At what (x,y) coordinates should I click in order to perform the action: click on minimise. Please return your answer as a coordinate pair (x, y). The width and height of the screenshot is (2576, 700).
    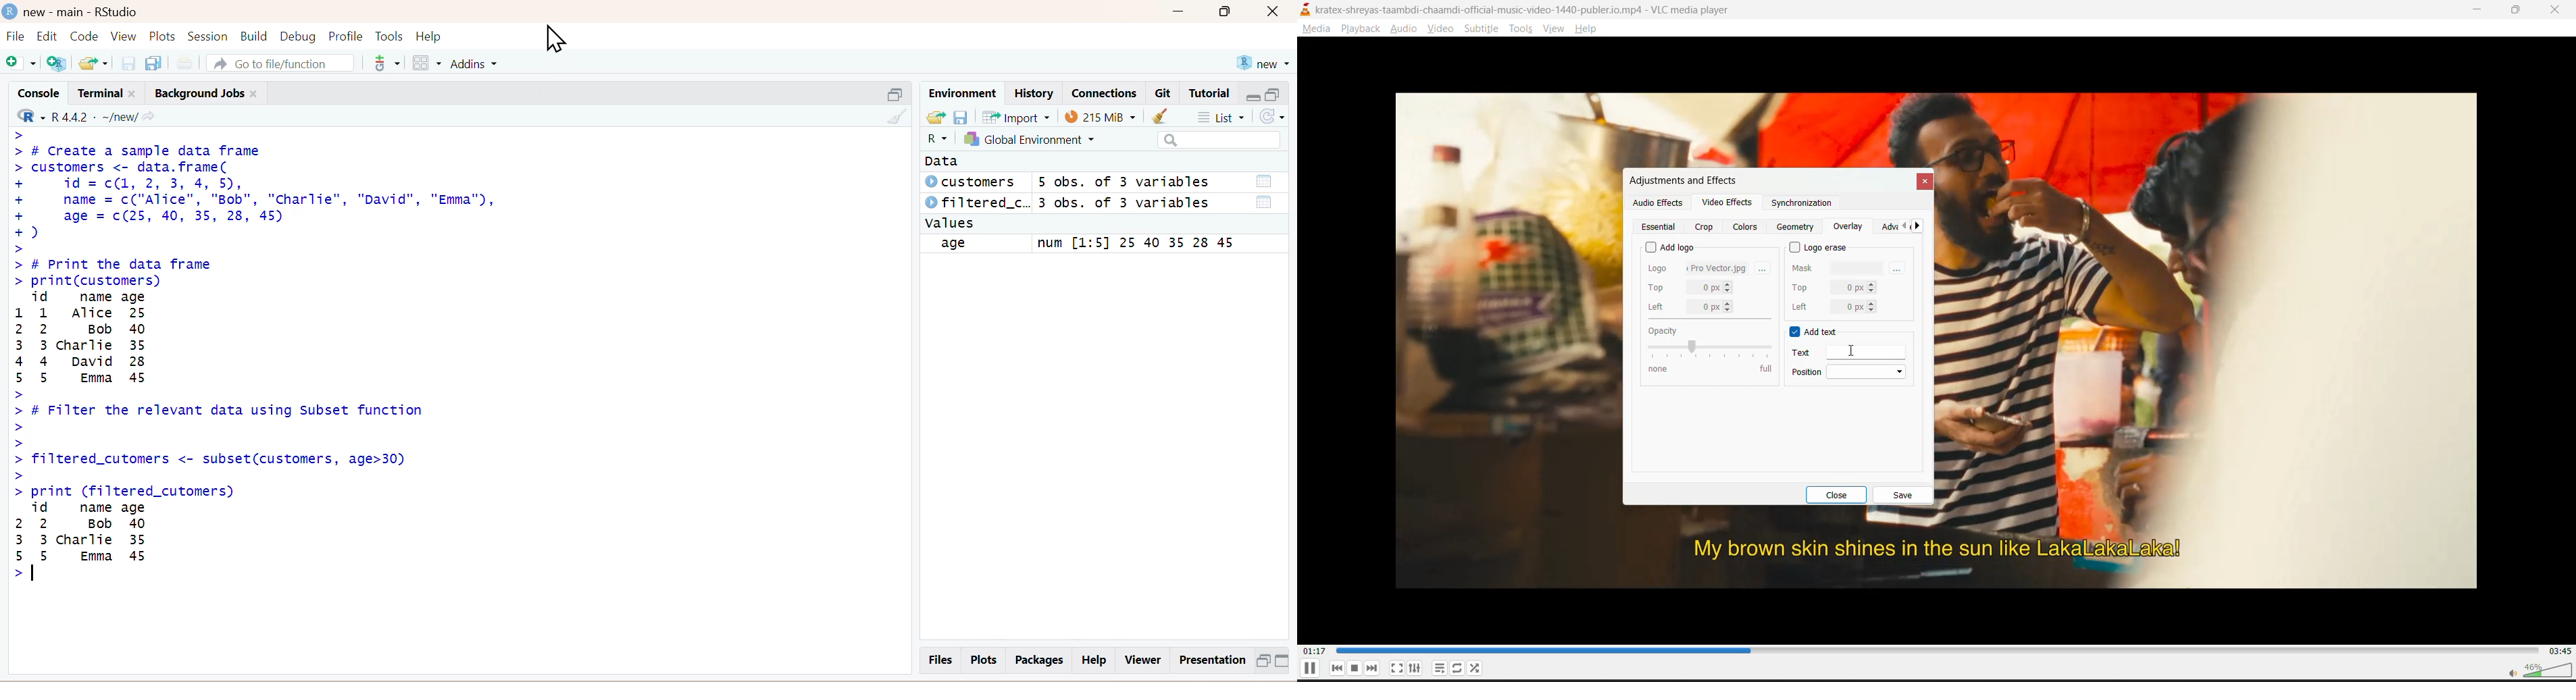
    Looking at the image, I should click on (1252, 94).